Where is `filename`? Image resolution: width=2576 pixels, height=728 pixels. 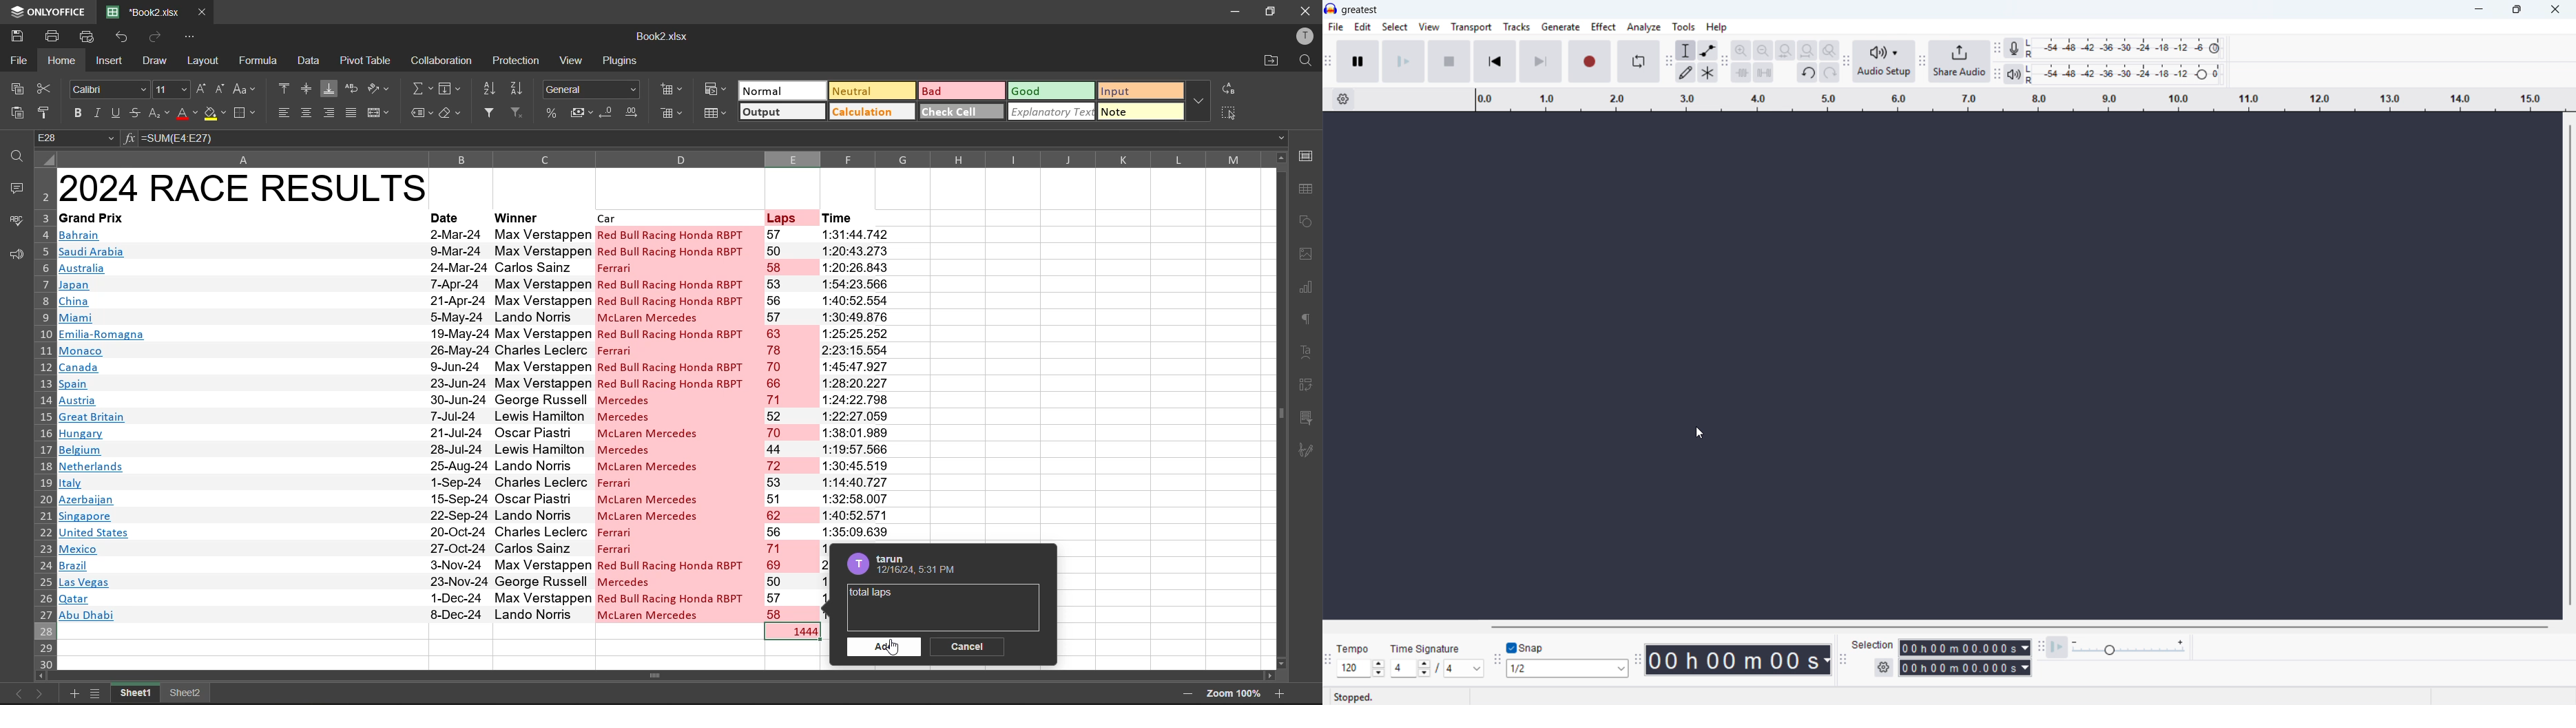
filename is located at coordinates (665, 37).